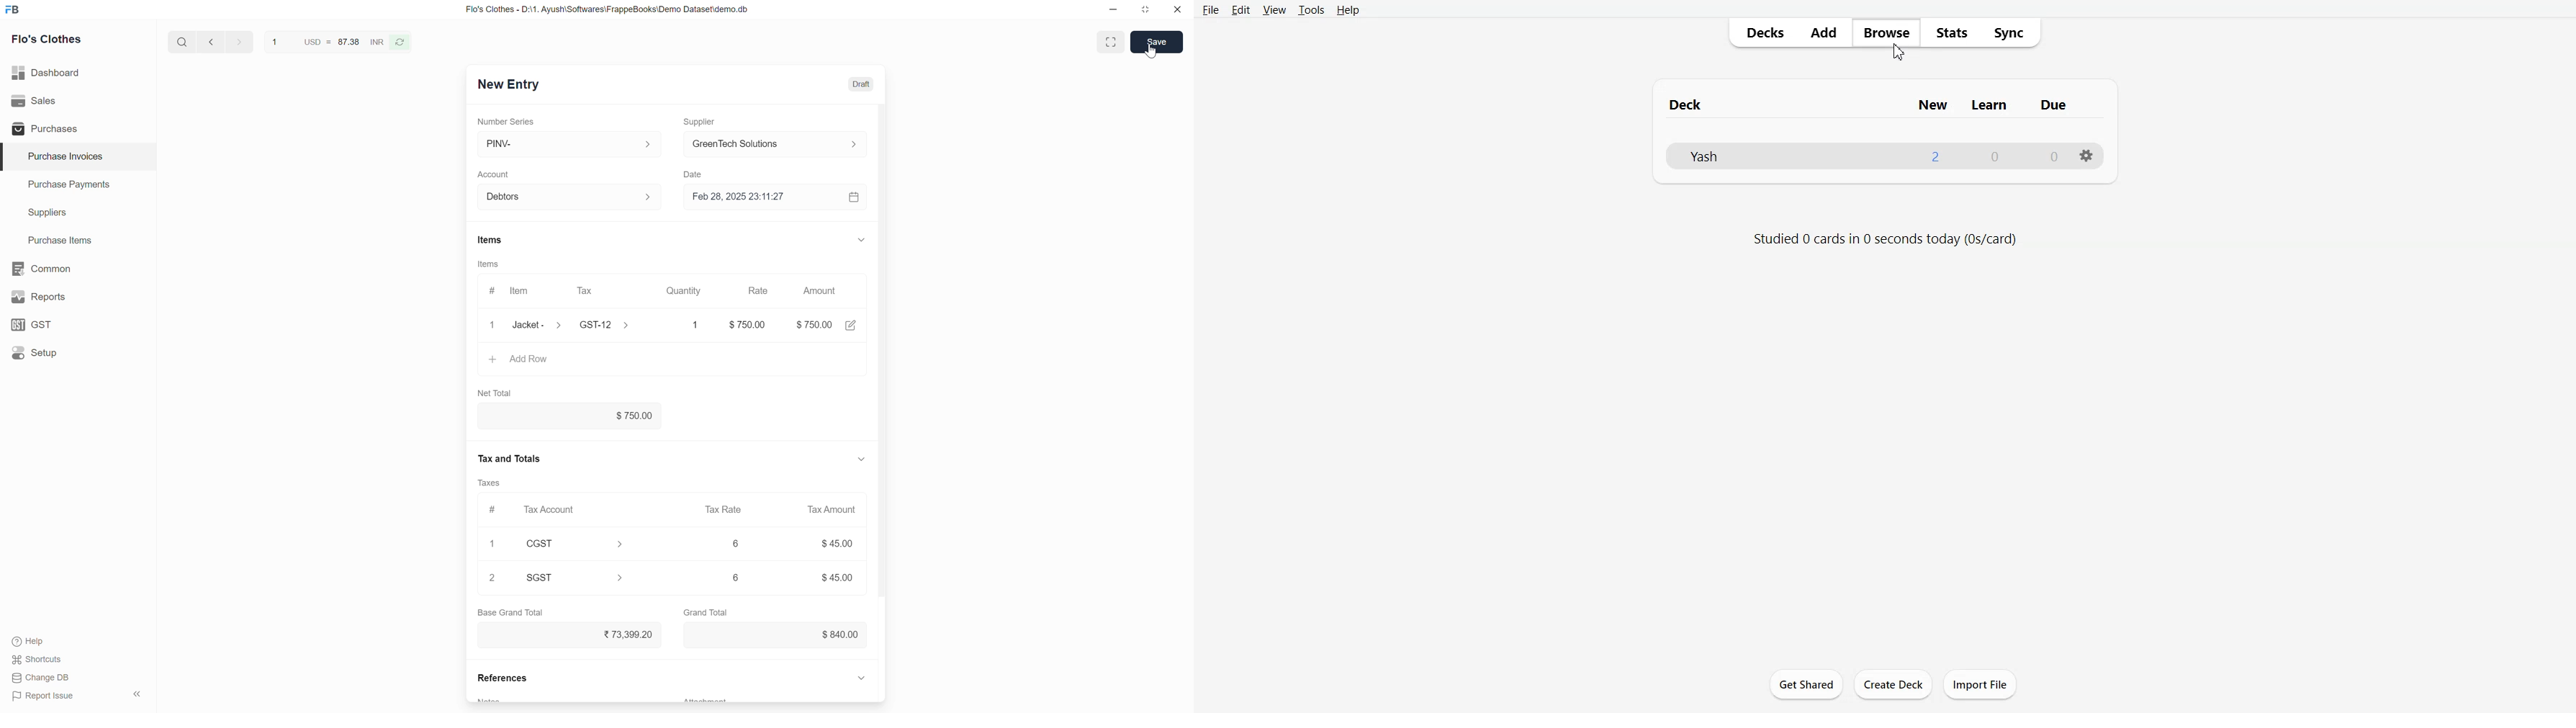 This screenshot has height=728, width=2576. I want to click on Change dimension, so click(1145, 9).